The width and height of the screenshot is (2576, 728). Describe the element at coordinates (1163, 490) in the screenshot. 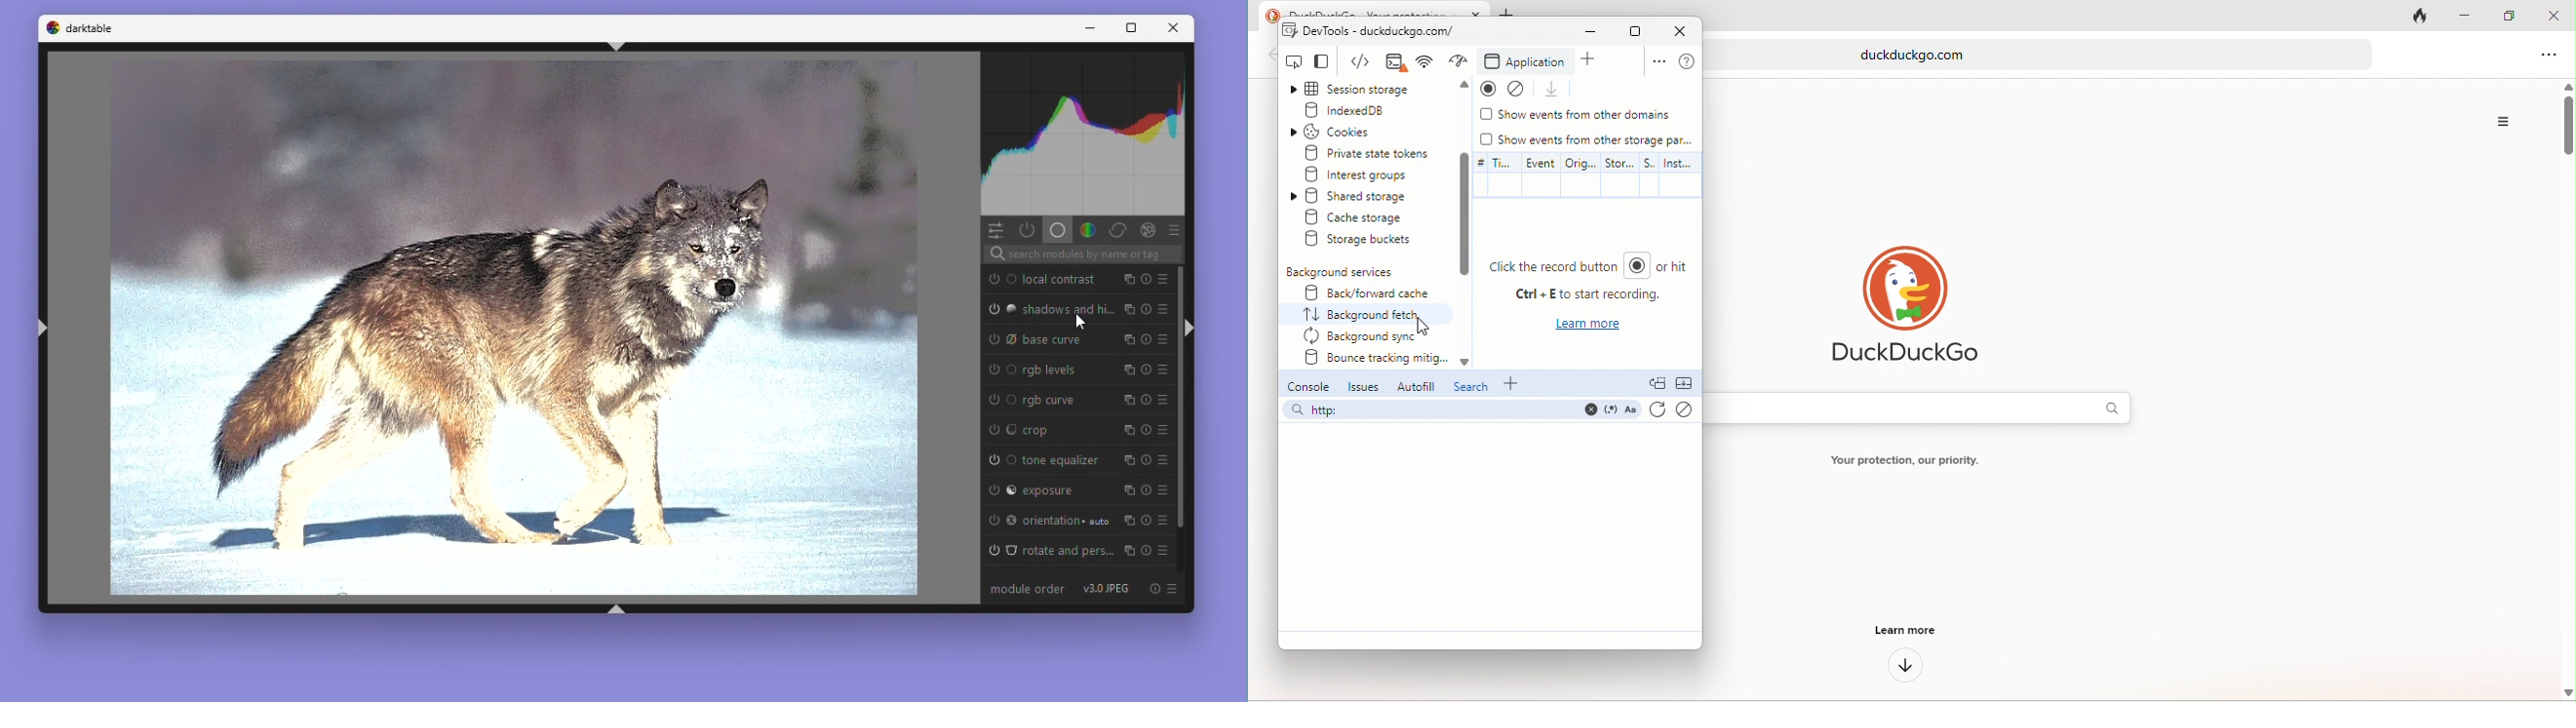

I see `presets` at that location.